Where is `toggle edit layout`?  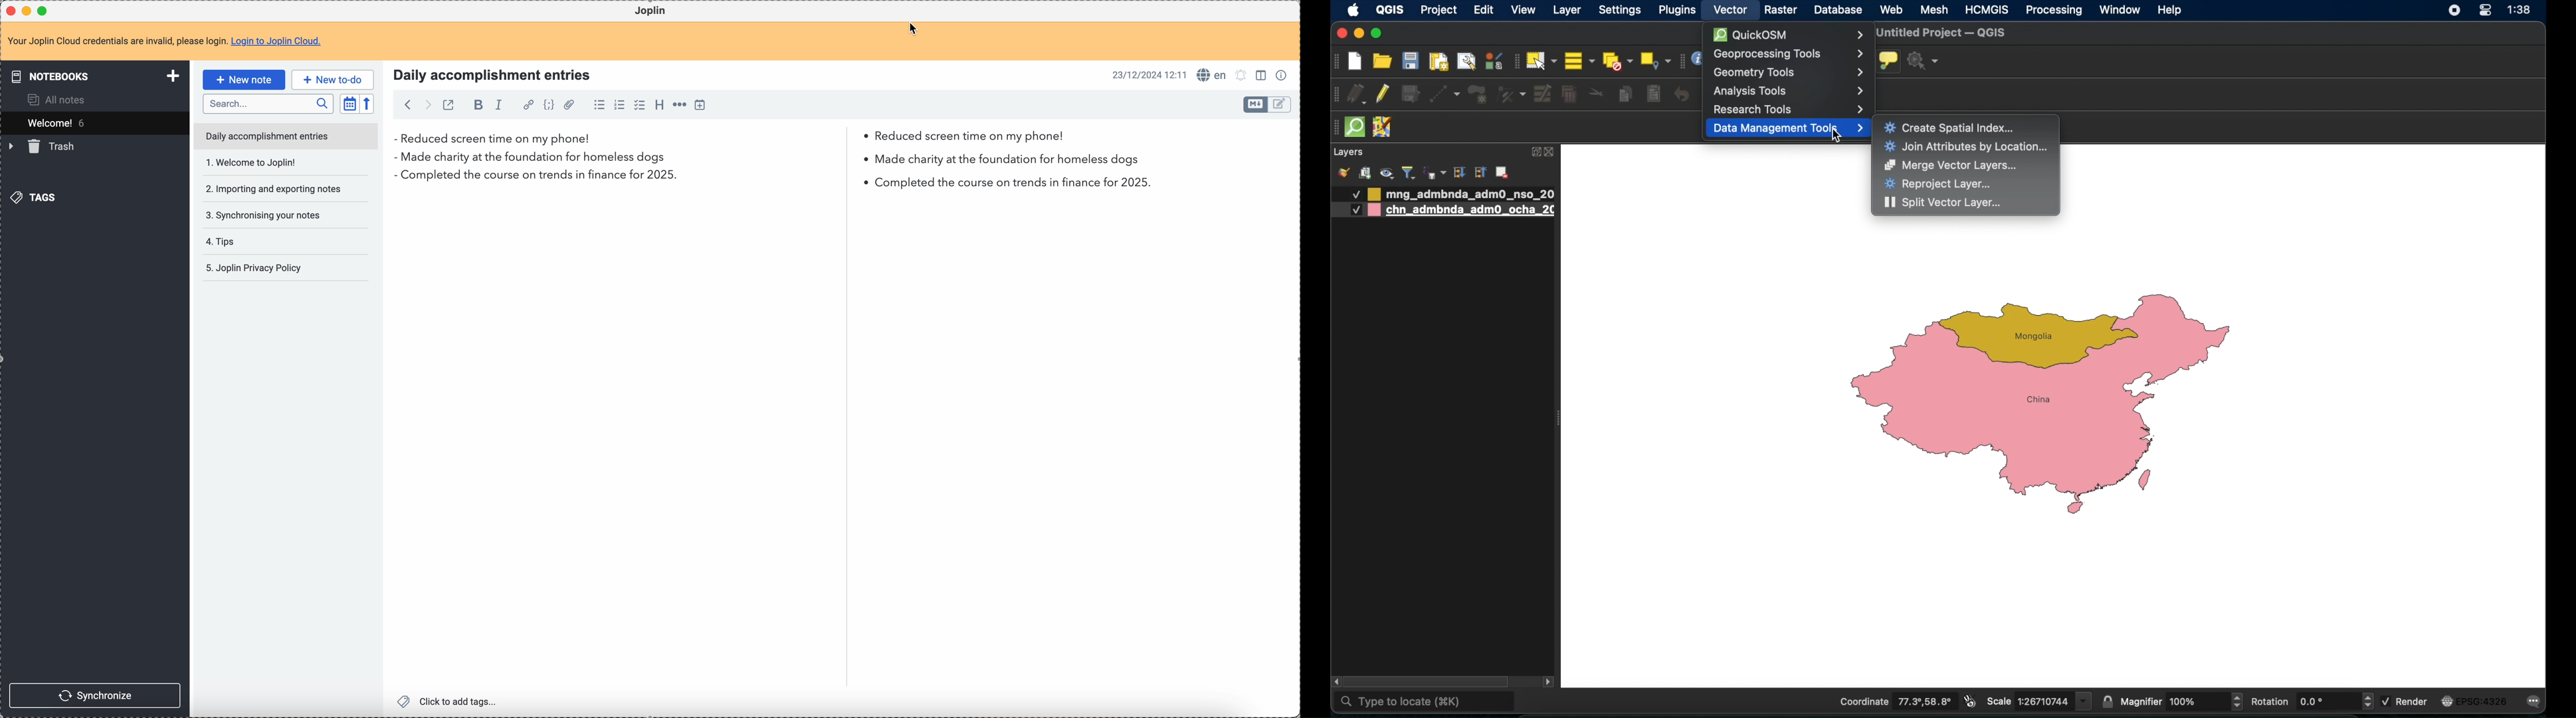
toggle edit layout is located at coordinates (1280, 105).